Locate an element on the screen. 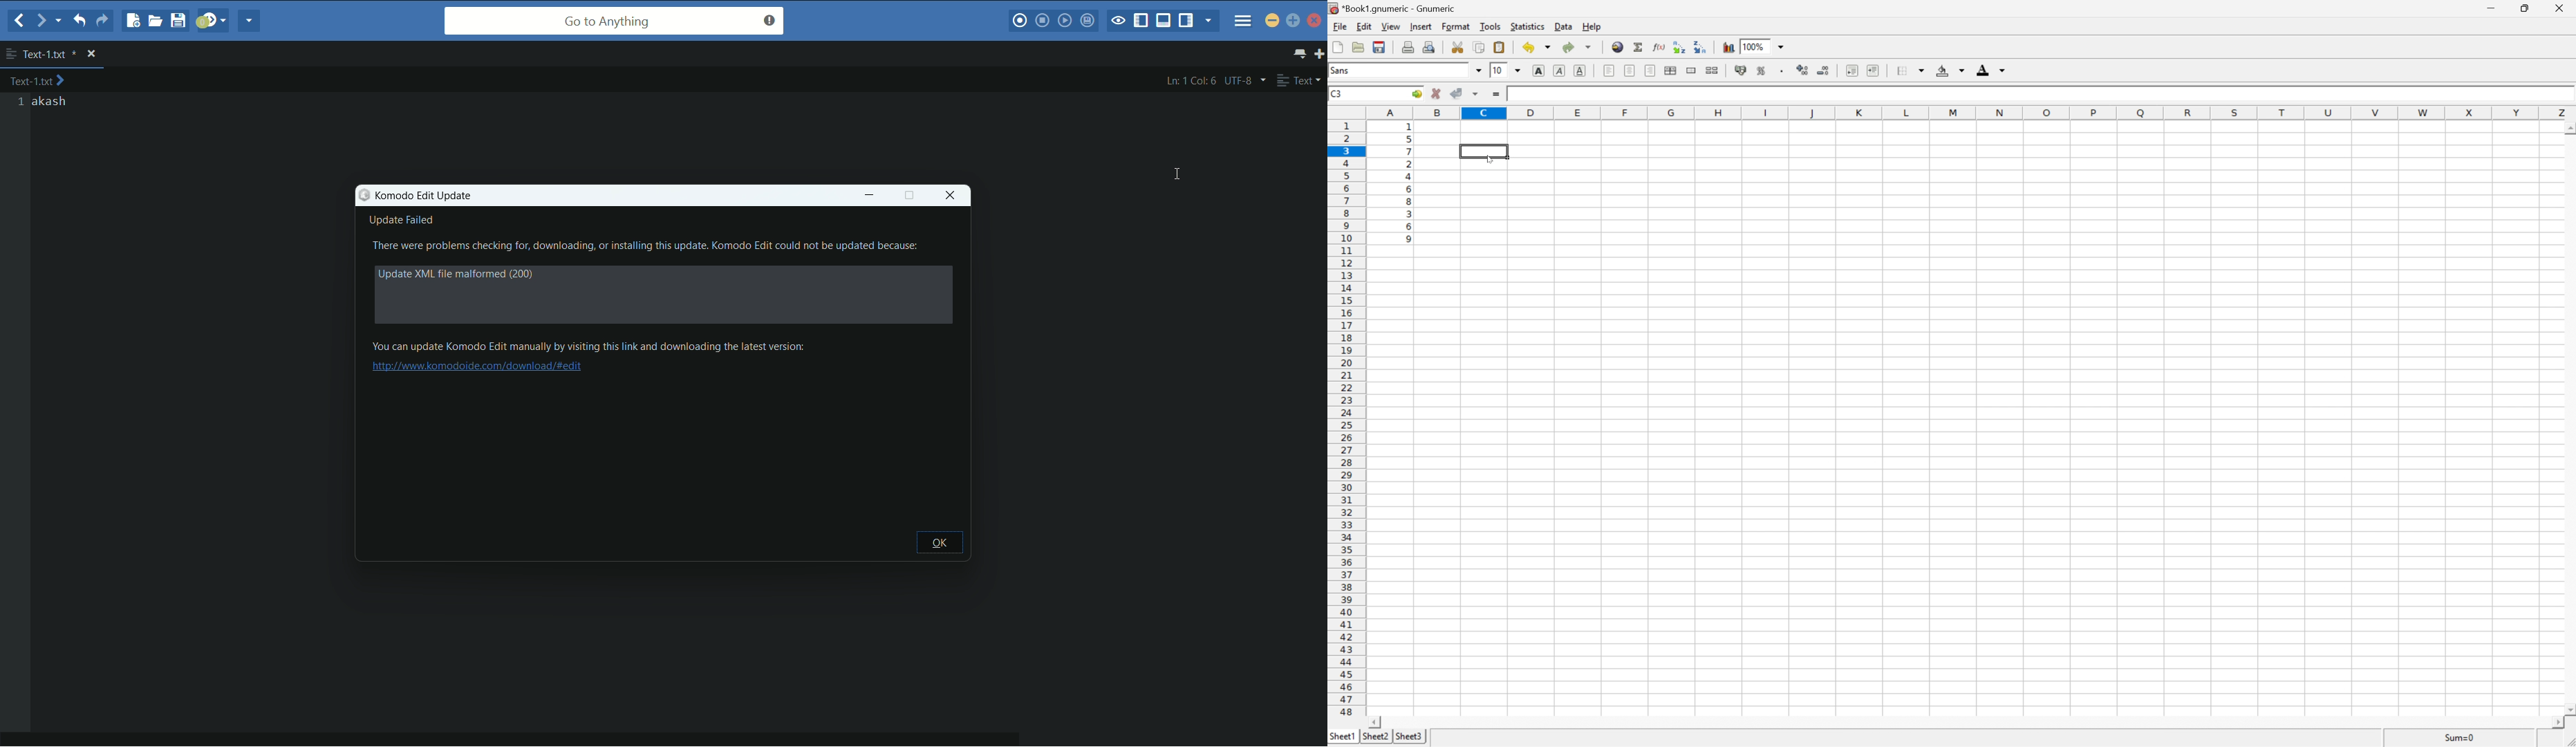 The height and width of the screenshot is (756, 2576). undo is located at coordinates (77, 21).